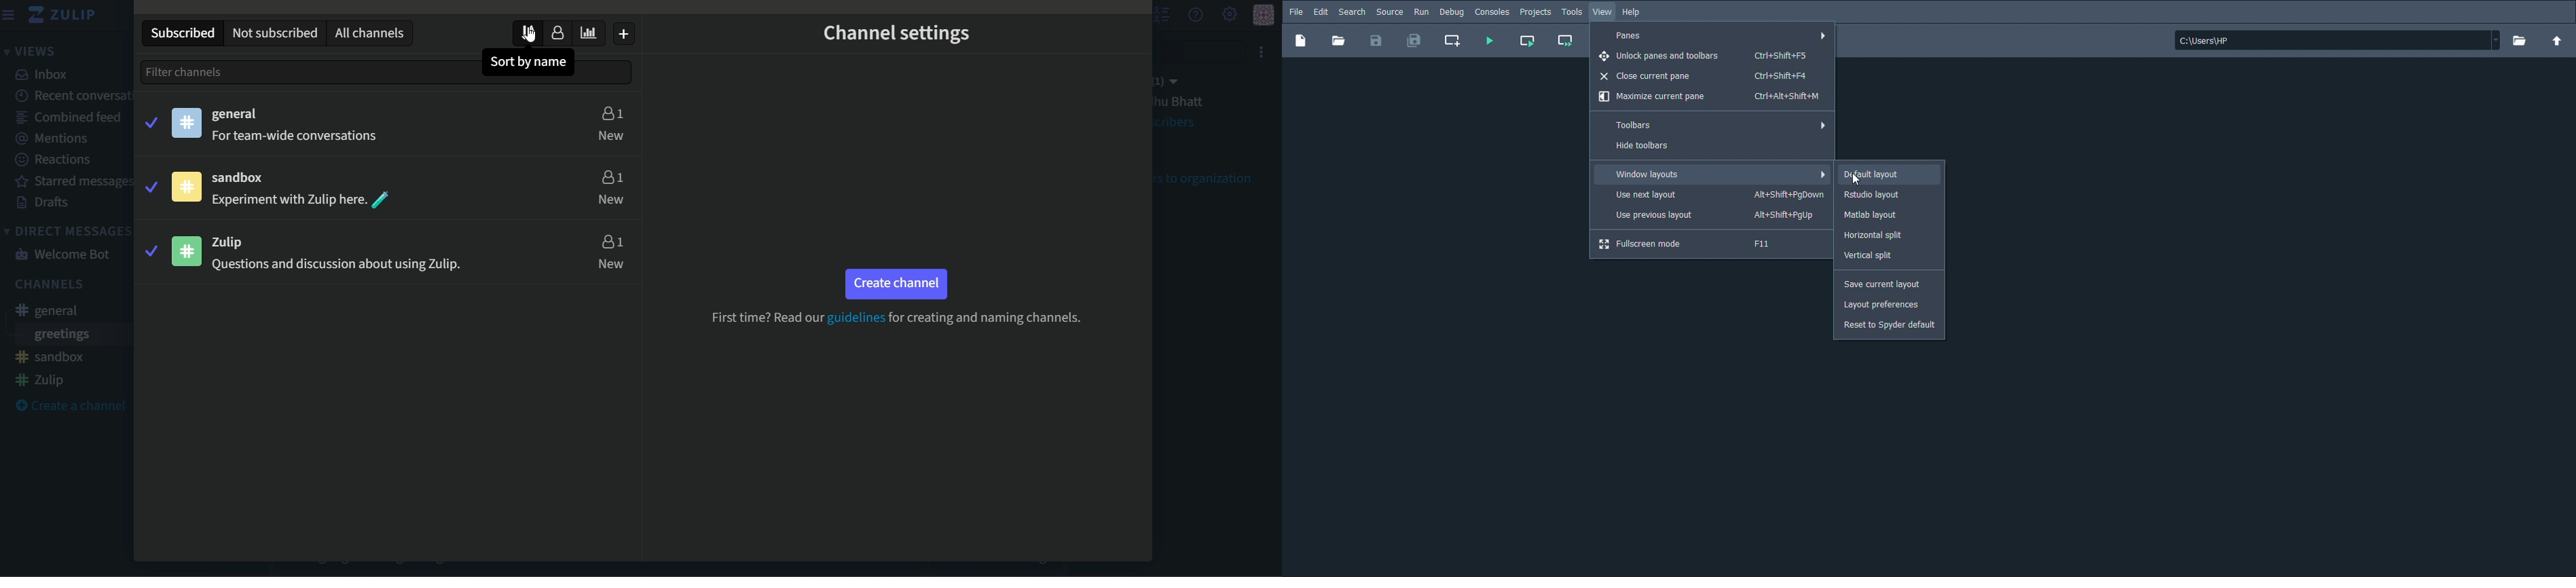 Image resolution: width=2576 pixels, height=588 pixels. I want to click on cursor, so click(525, 36).